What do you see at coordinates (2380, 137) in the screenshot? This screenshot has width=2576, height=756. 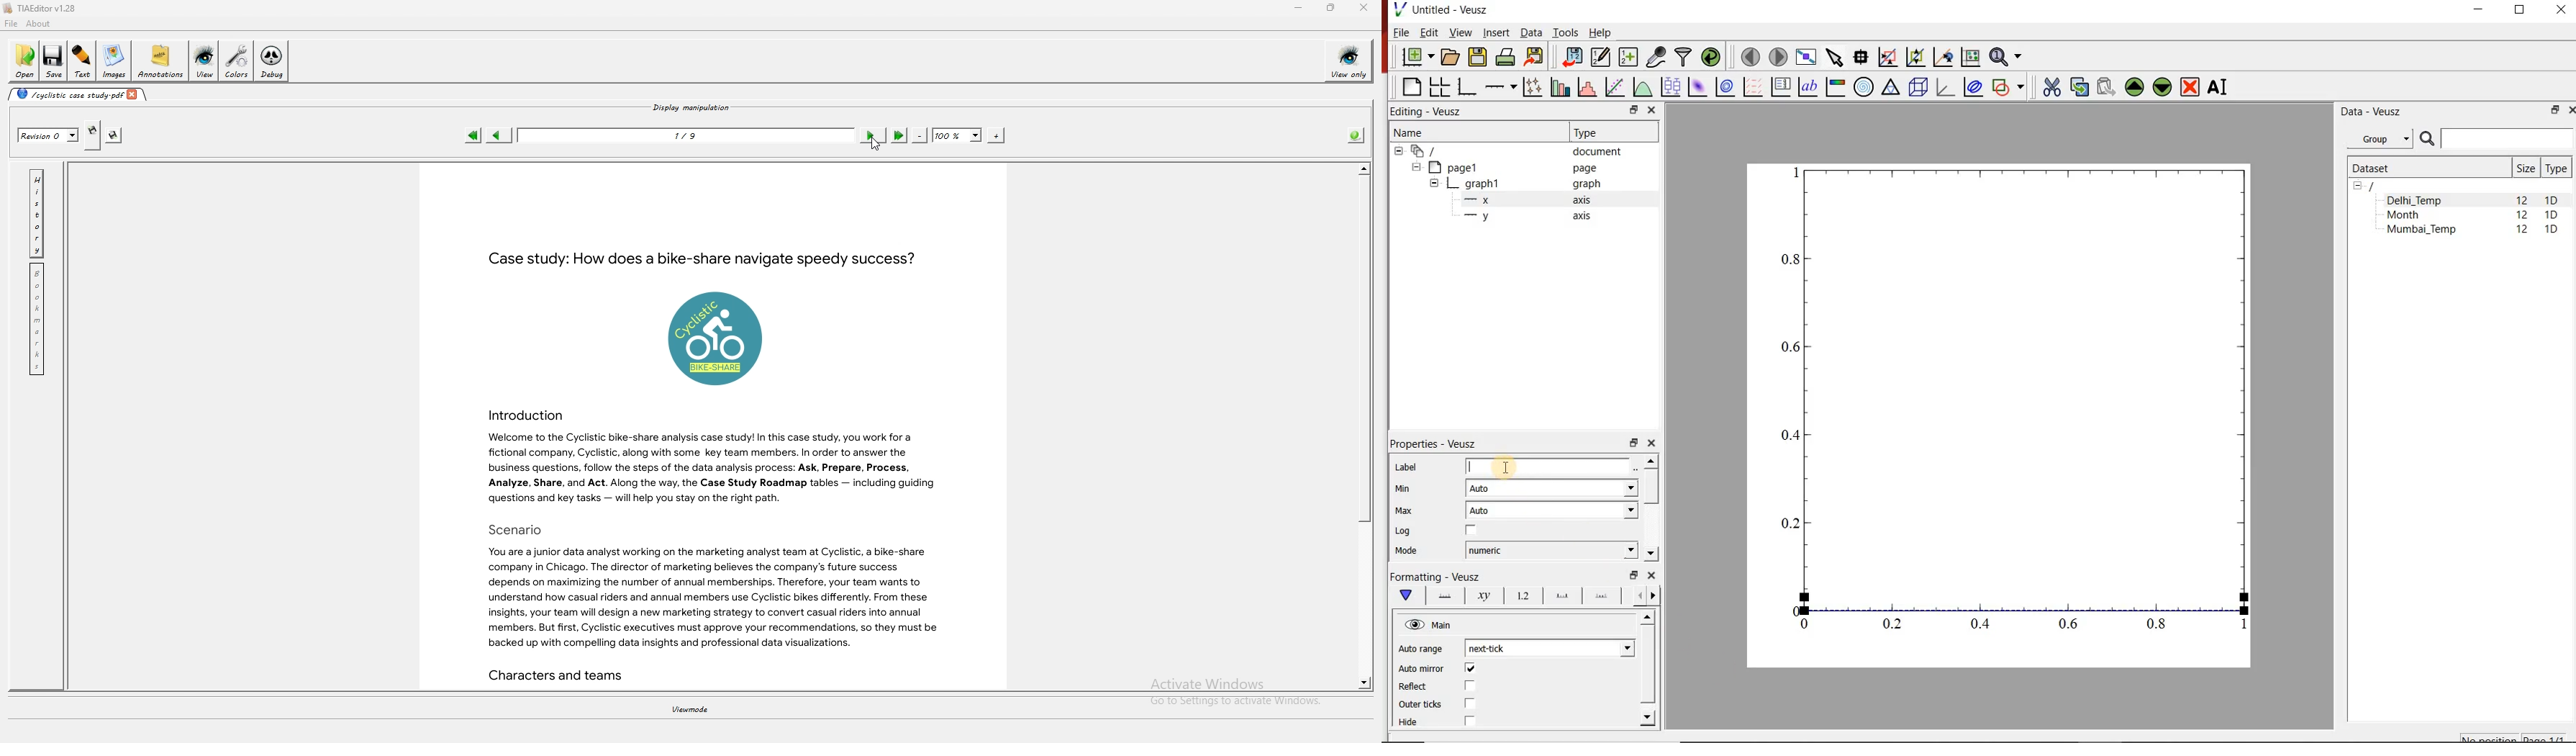 I see `Group` at bounding box center [2380, 137].